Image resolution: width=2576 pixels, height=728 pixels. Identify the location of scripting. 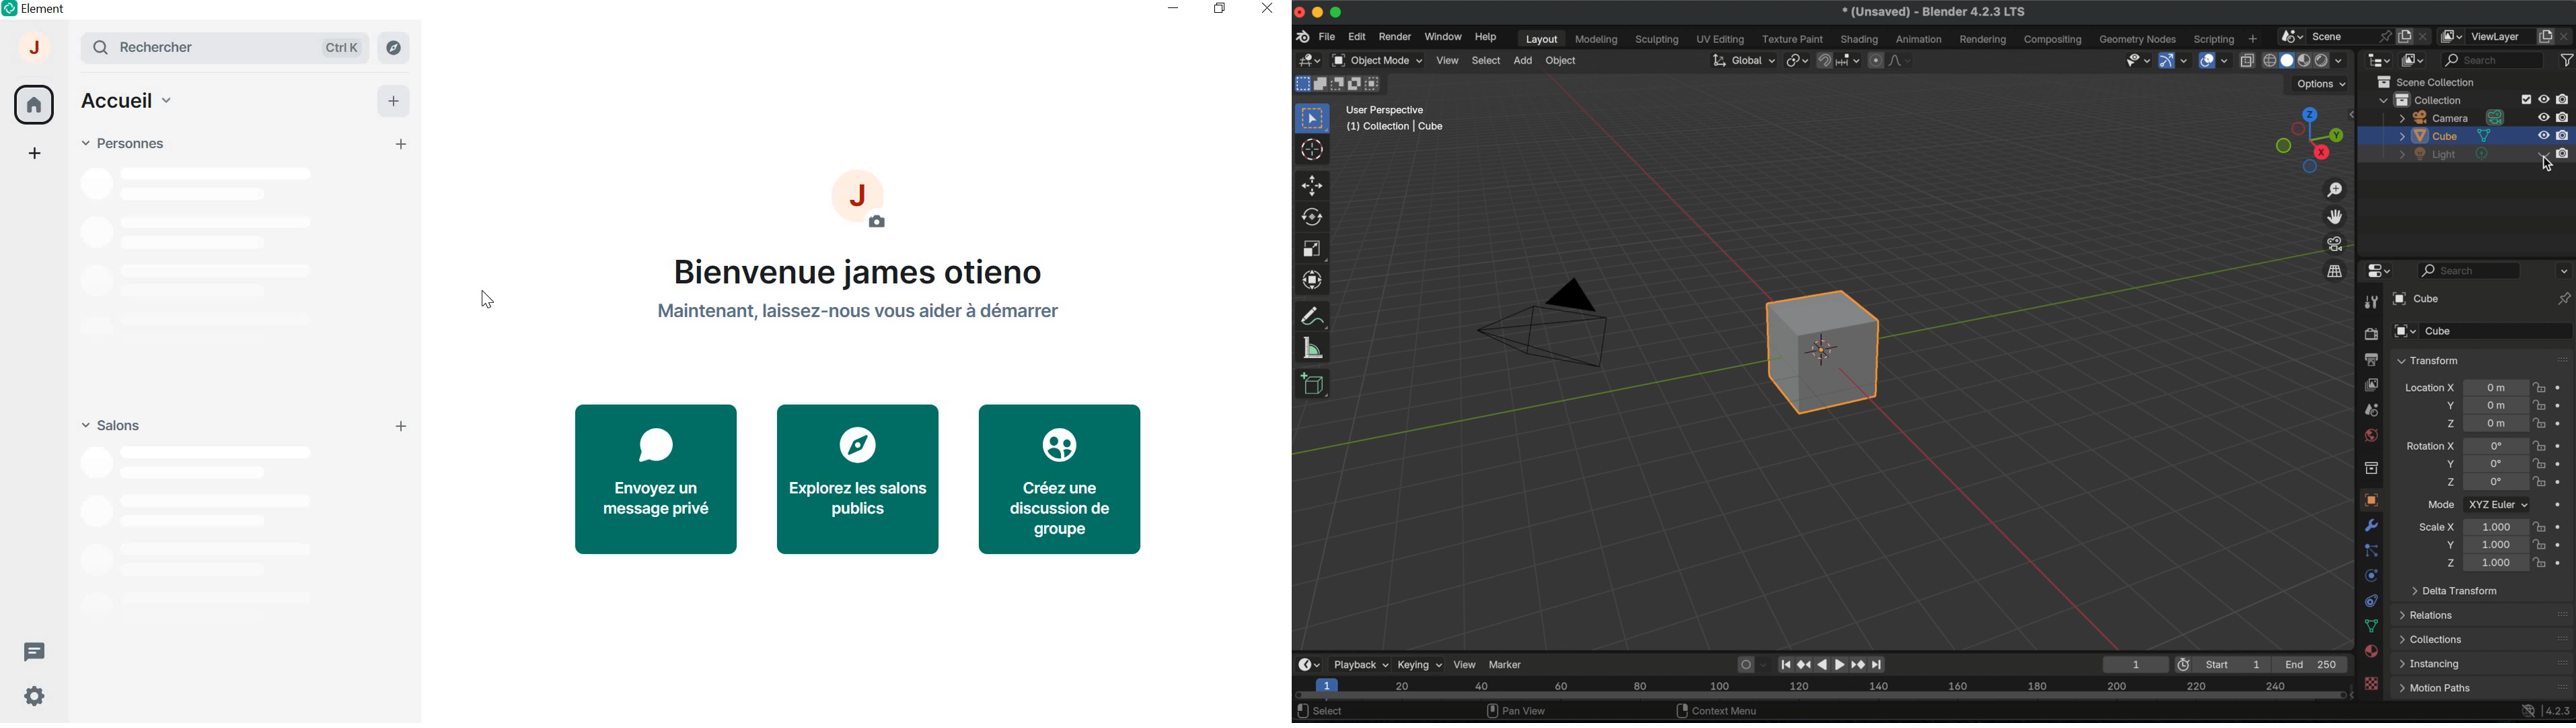
(2213, 39).